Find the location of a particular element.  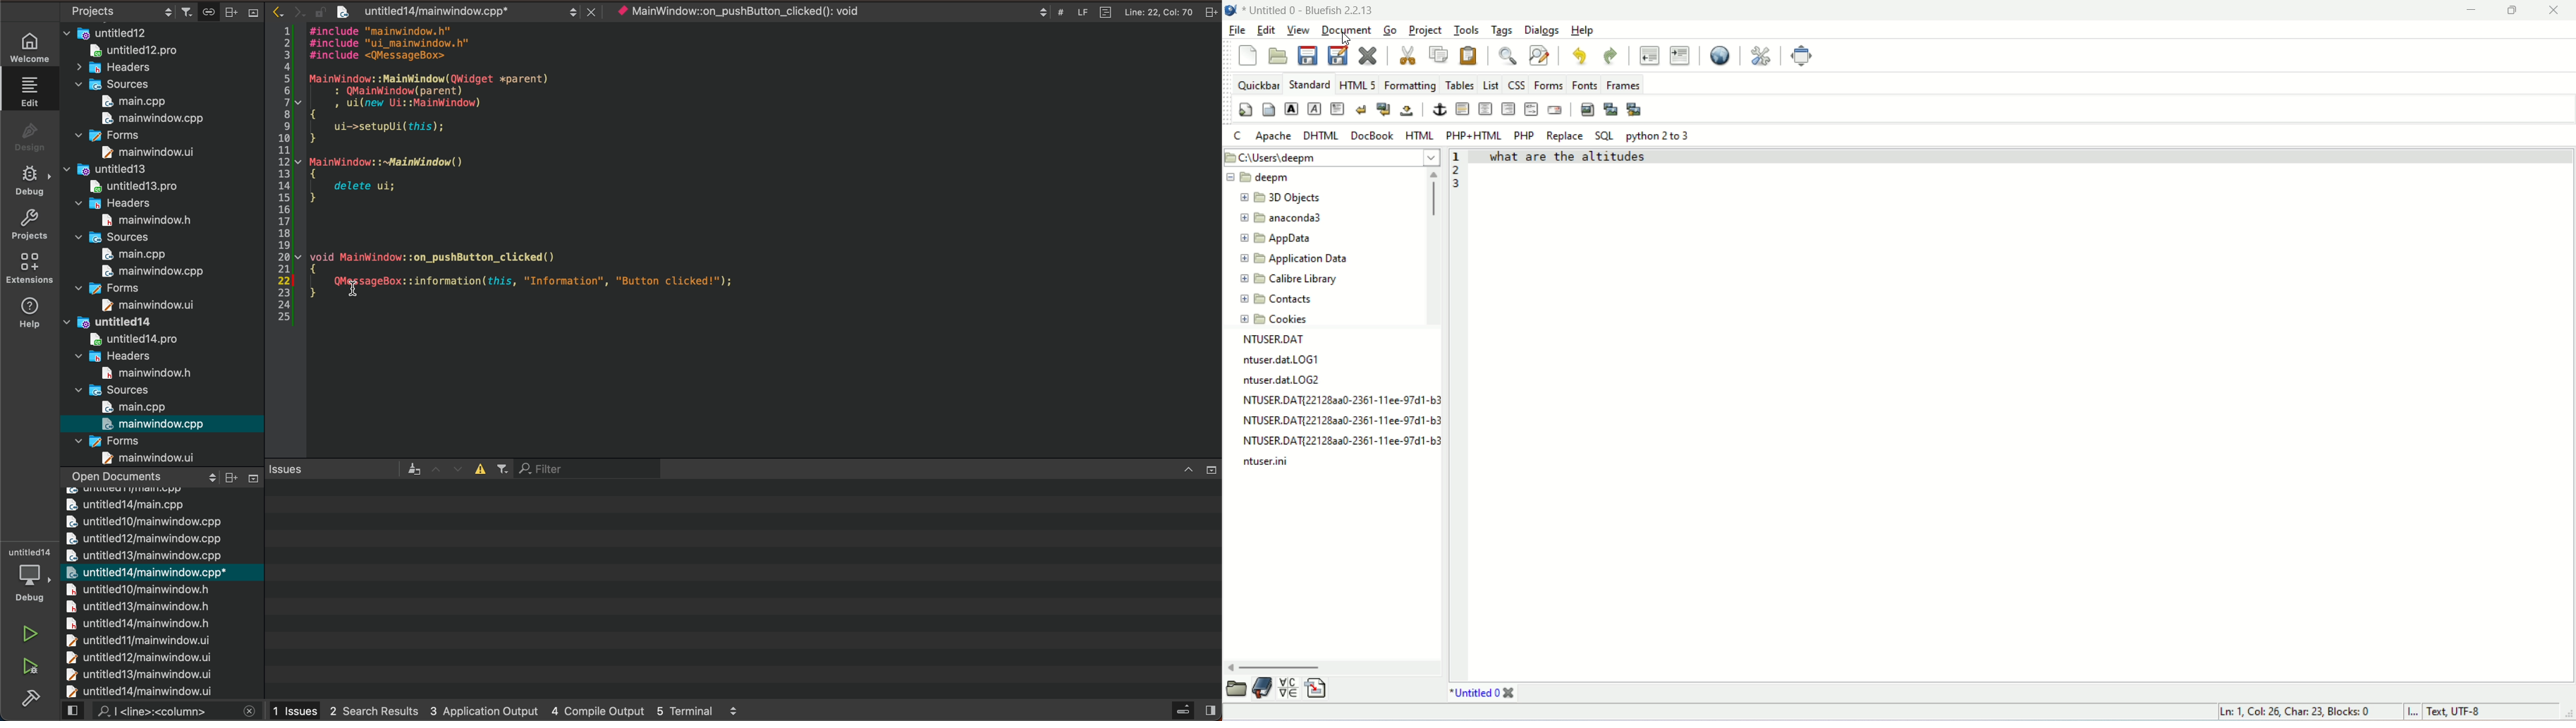

app data is located at coordinates (1278, 240).